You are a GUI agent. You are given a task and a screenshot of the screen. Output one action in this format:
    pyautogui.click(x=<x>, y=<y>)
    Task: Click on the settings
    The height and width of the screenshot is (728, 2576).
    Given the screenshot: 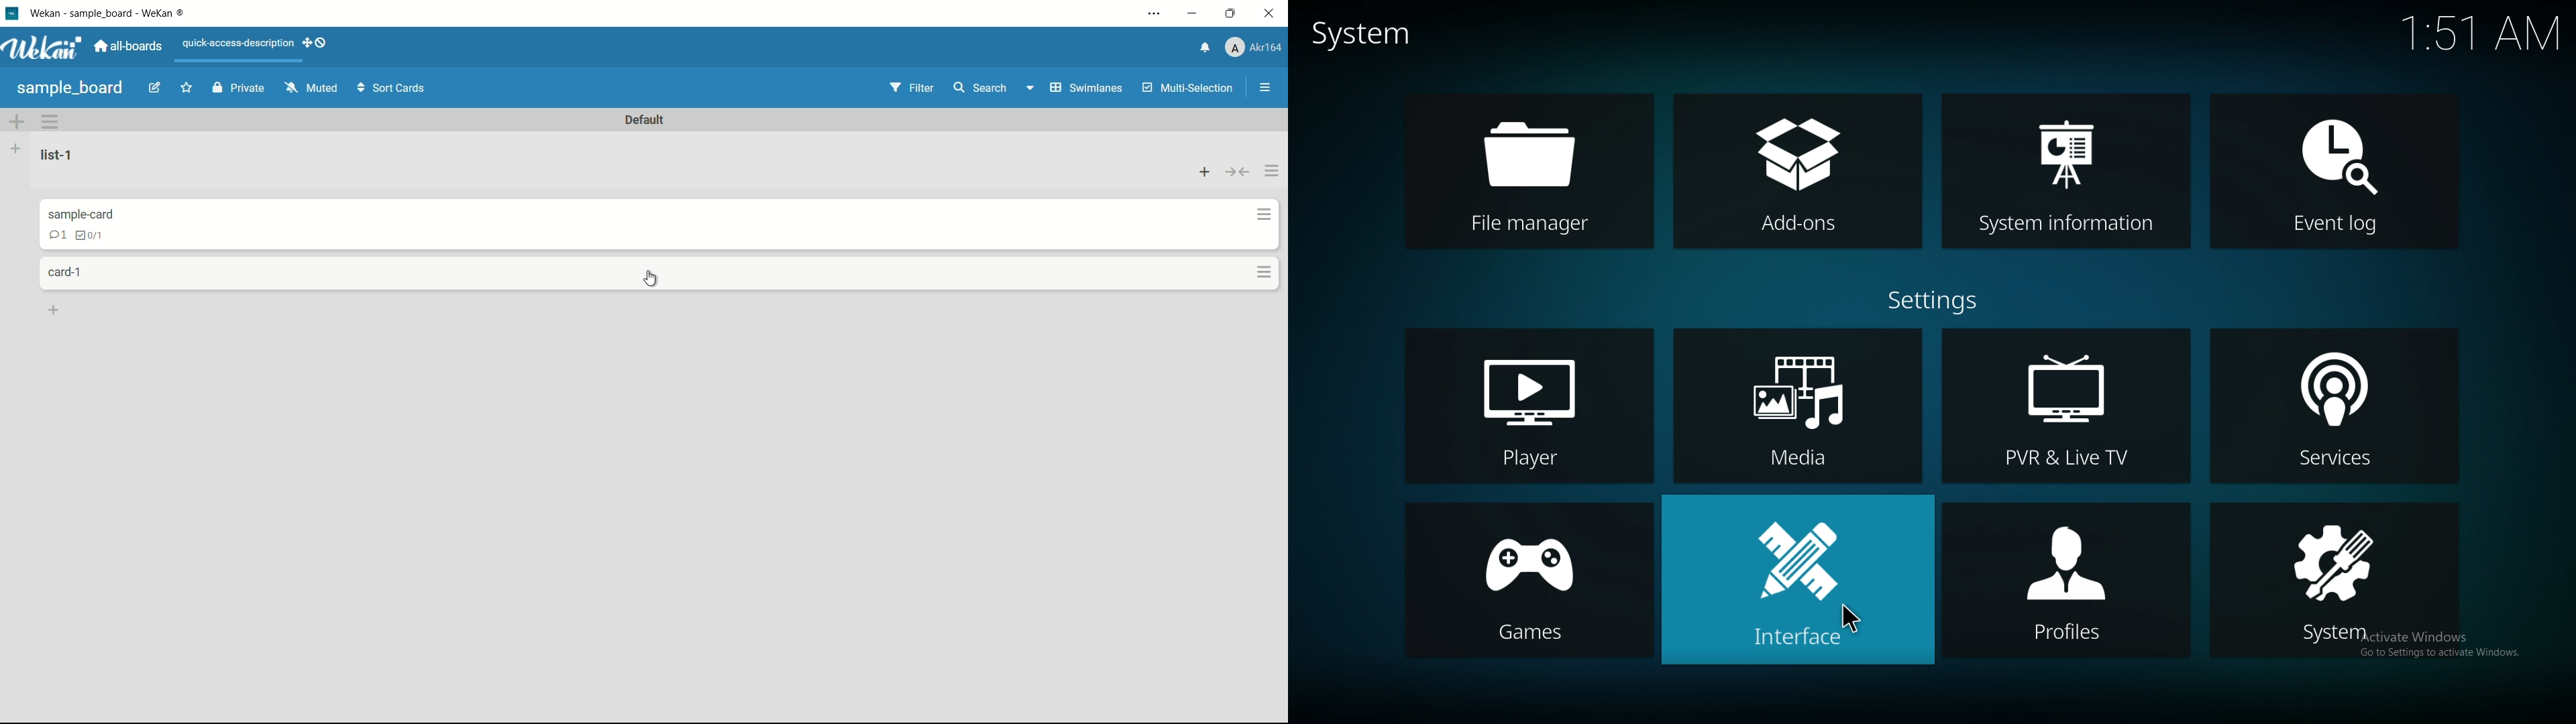 What is the action you would take?
    pyautogui.click(x=1937, y=300)
    